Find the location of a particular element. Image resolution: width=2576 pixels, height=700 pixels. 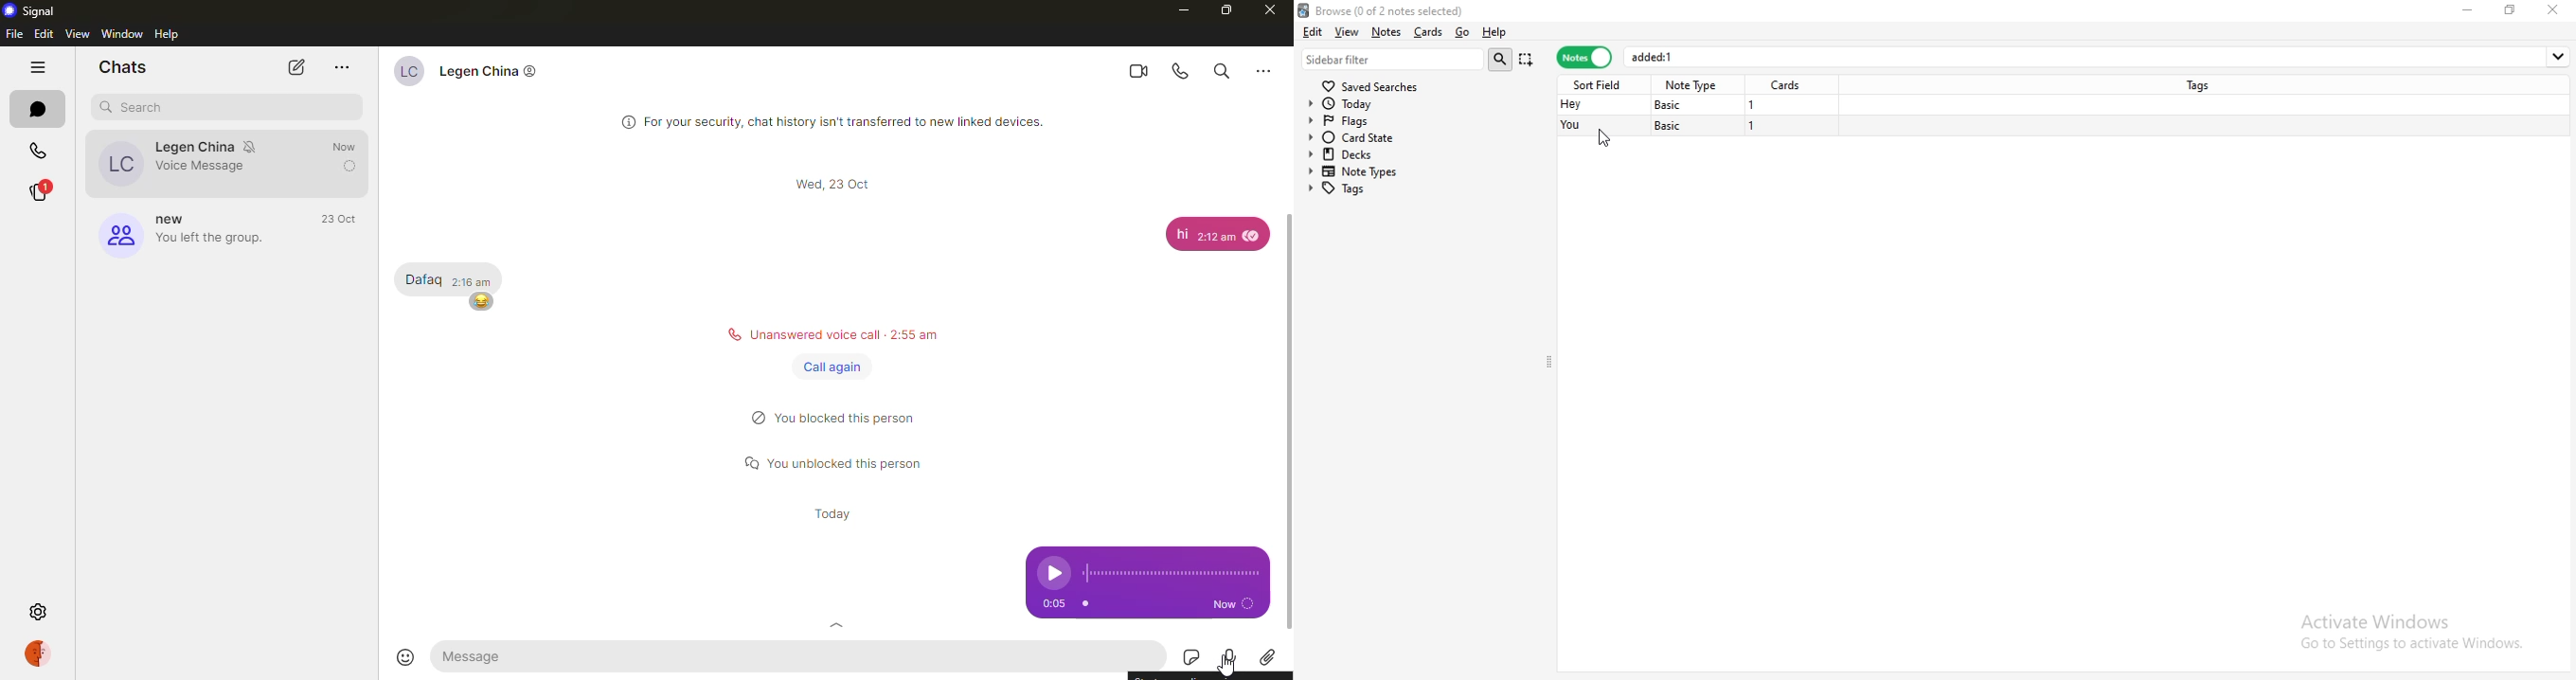

expand is located at coordinates (835, 625).